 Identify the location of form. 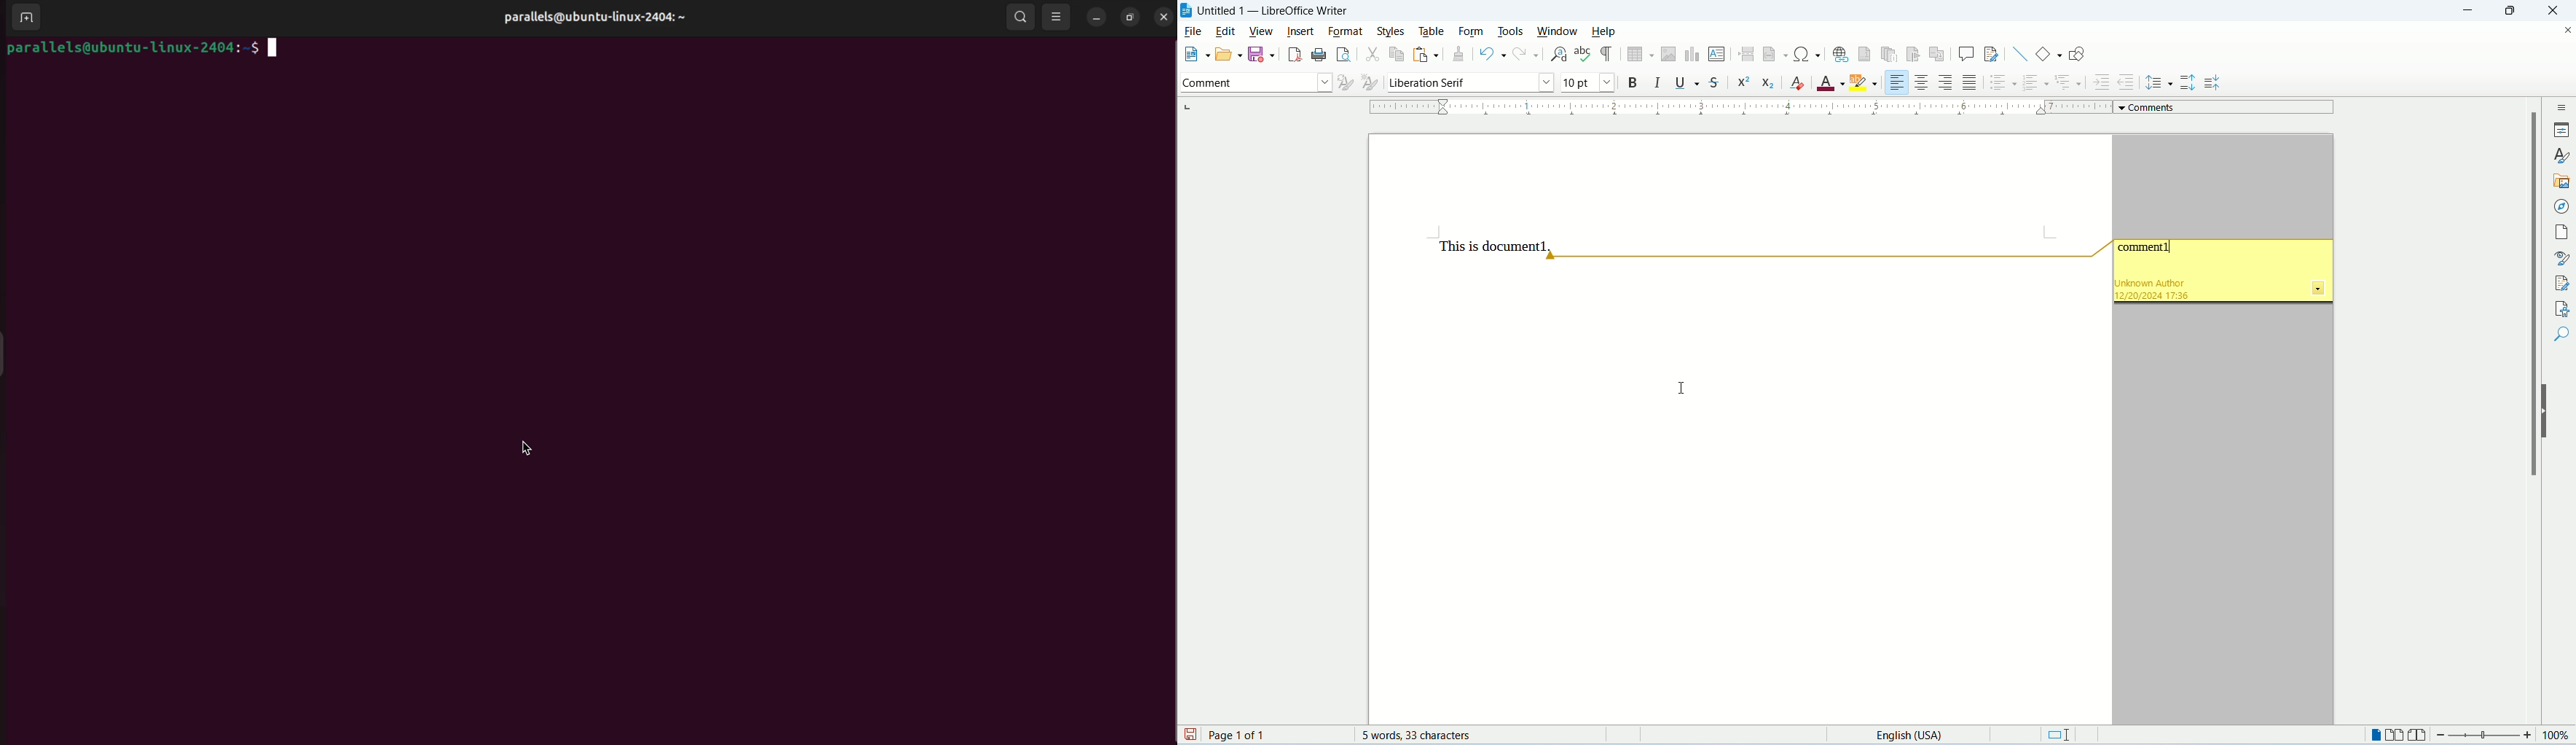
(1475, 31).